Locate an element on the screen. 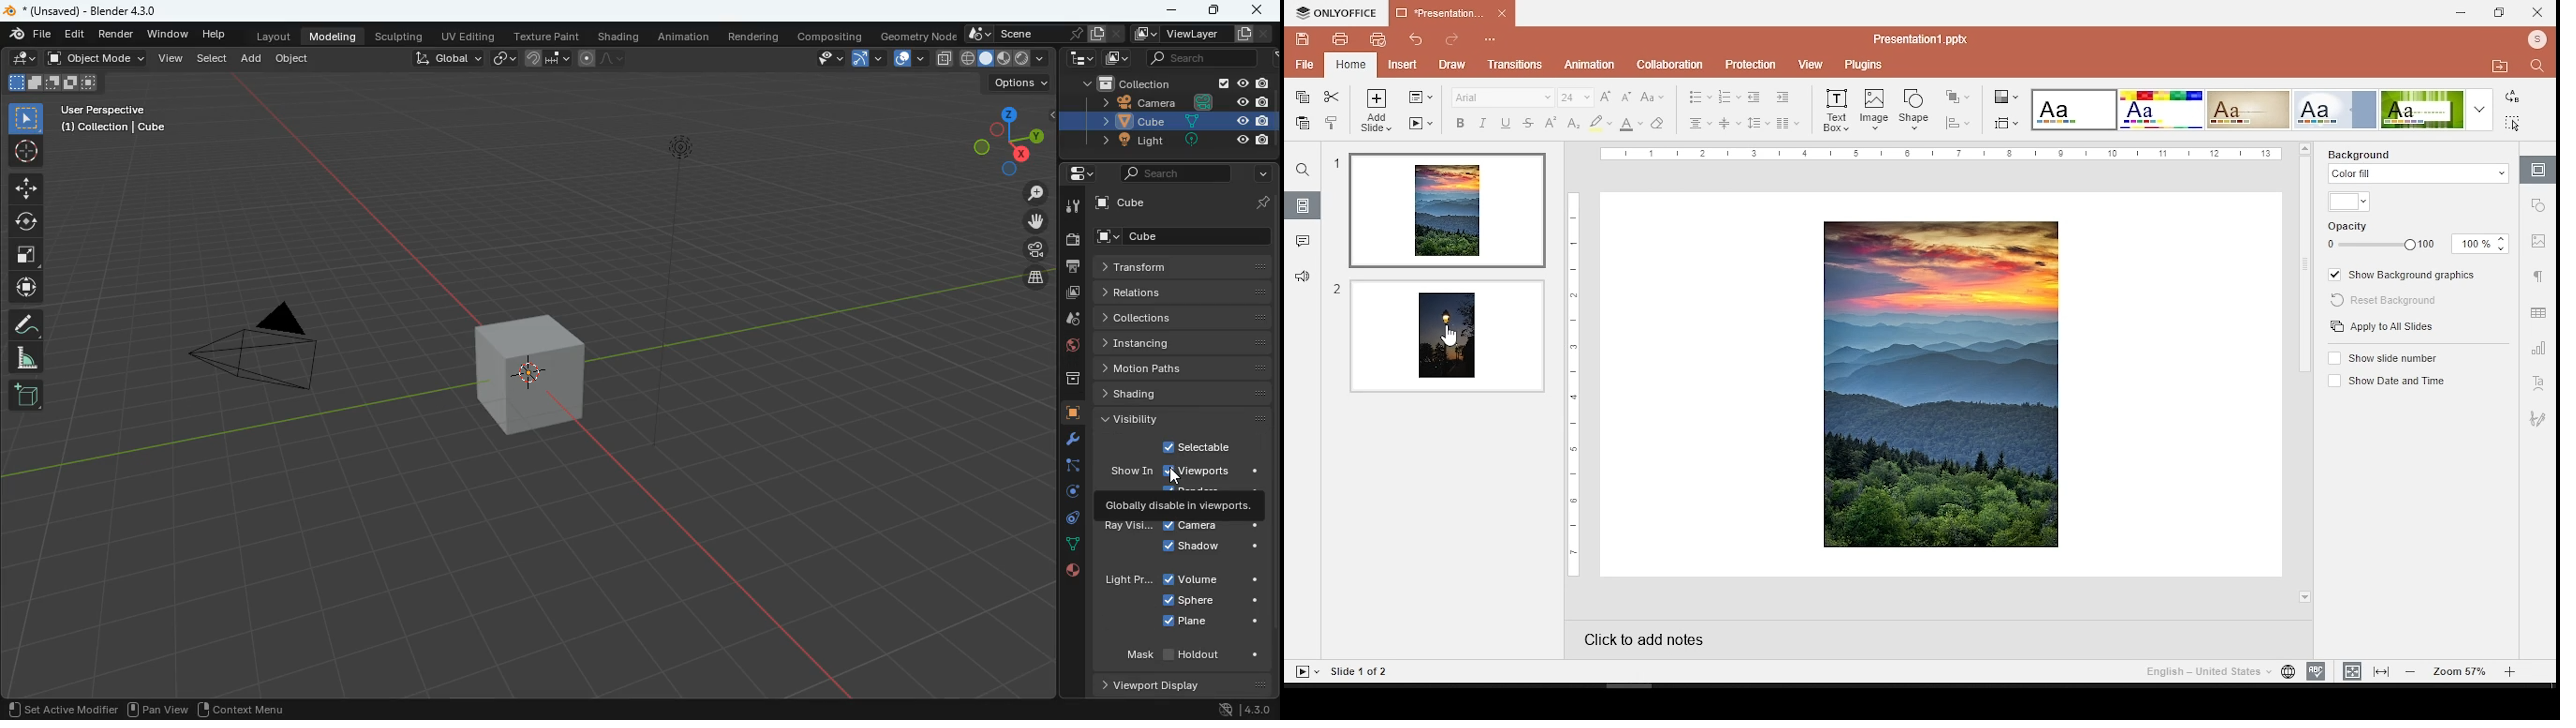  zoom is located at coordinates (1029, 194).